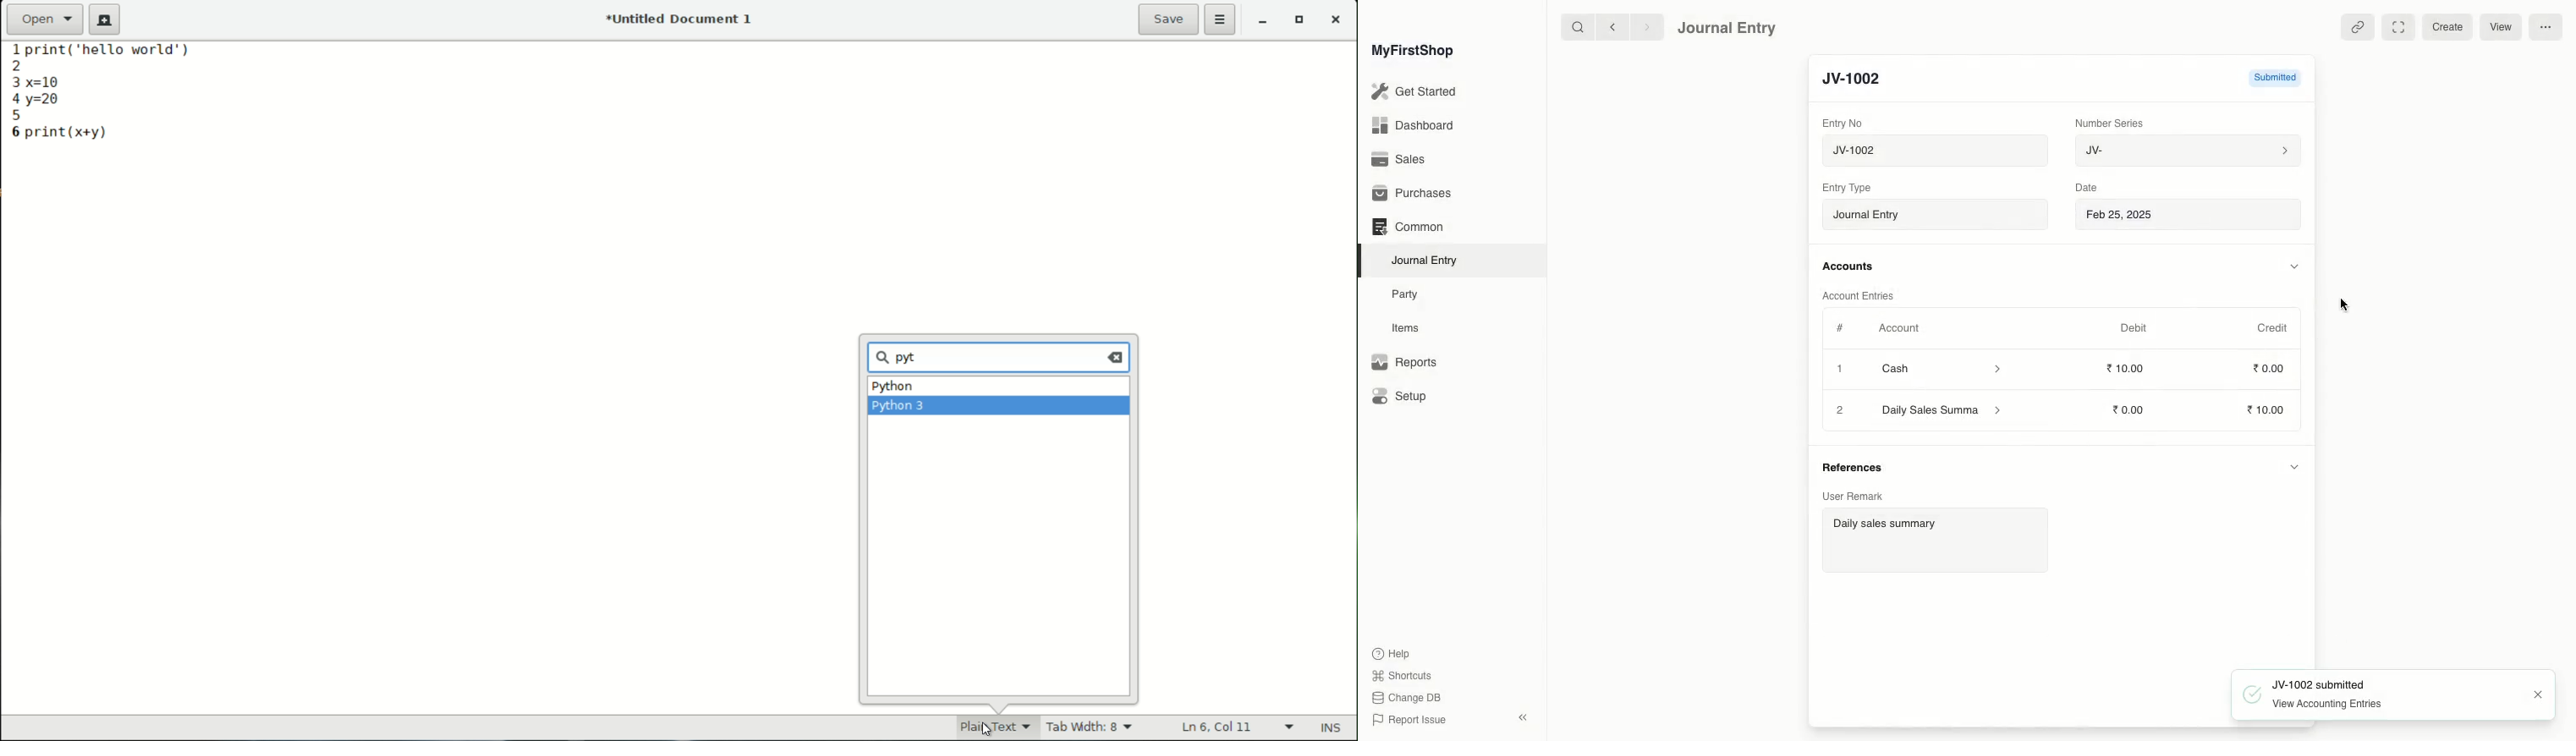  Describe the element at coordinates (900, 359) in the screenshot. I see `pyt` at that location.